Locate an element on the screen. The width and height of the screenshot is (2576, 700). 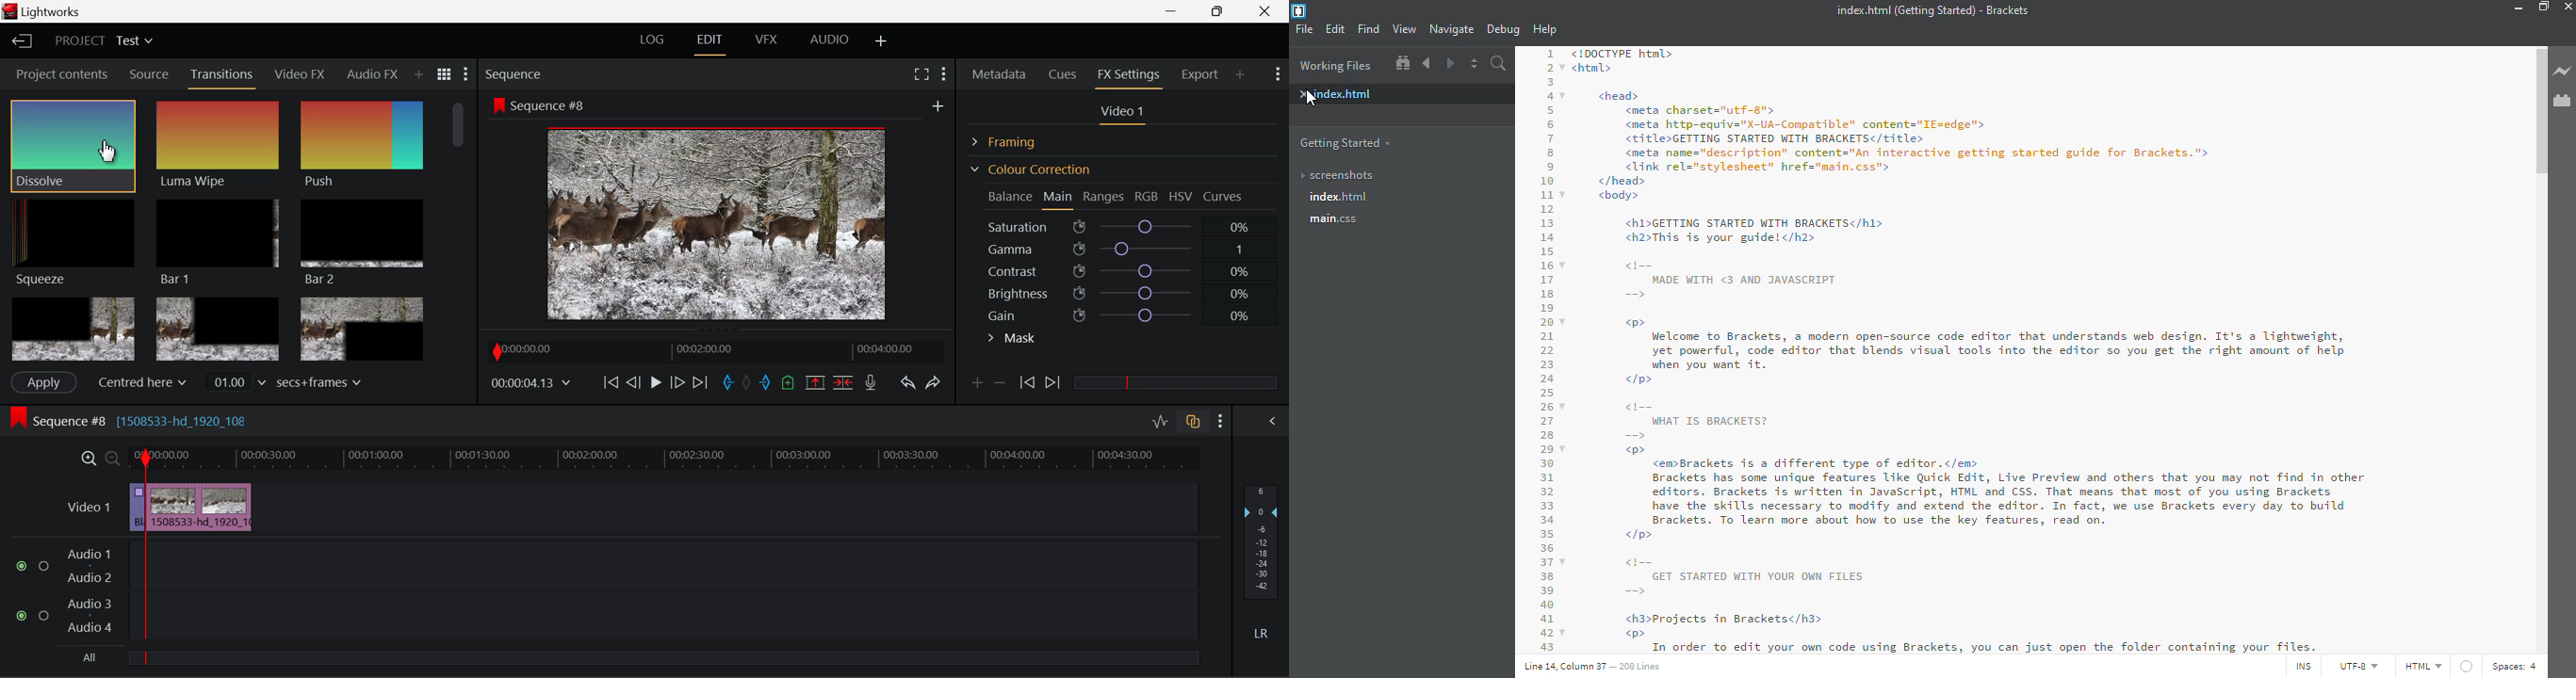
back is located at coordinates (1427, 63).